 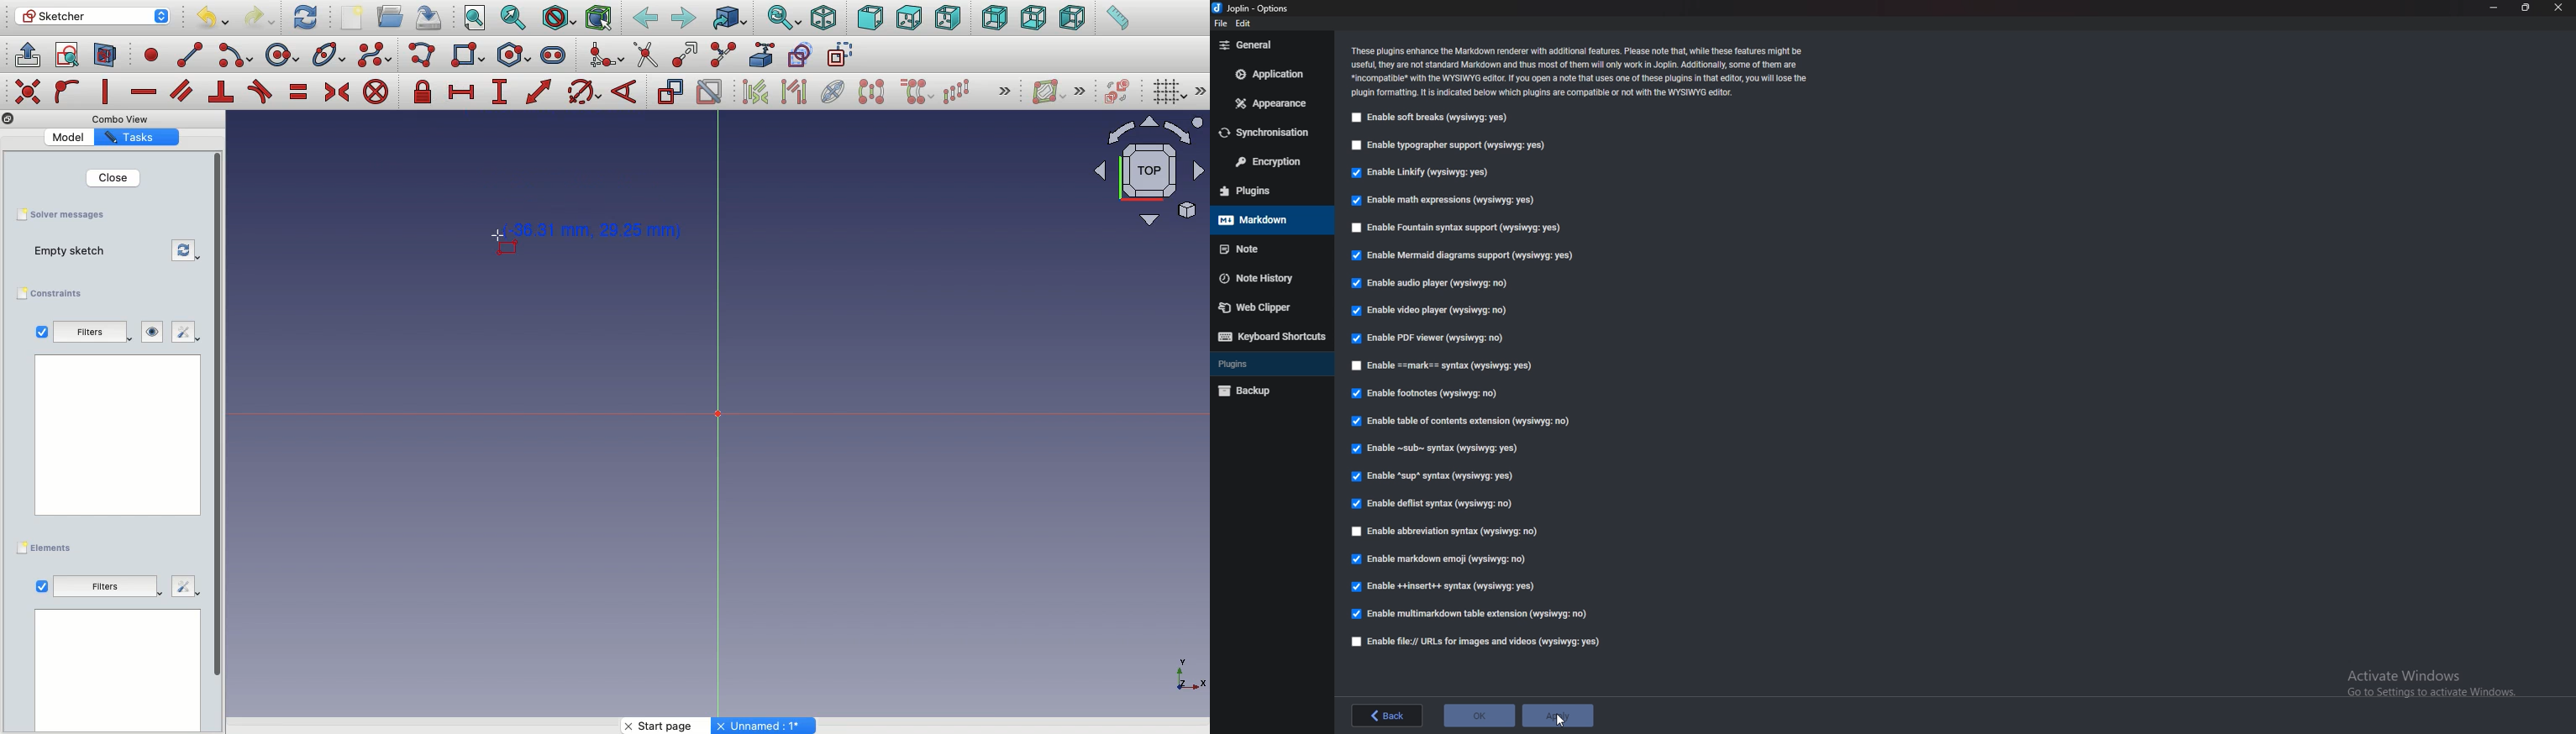 I want to click on Clone, so click(x=915, y=92).